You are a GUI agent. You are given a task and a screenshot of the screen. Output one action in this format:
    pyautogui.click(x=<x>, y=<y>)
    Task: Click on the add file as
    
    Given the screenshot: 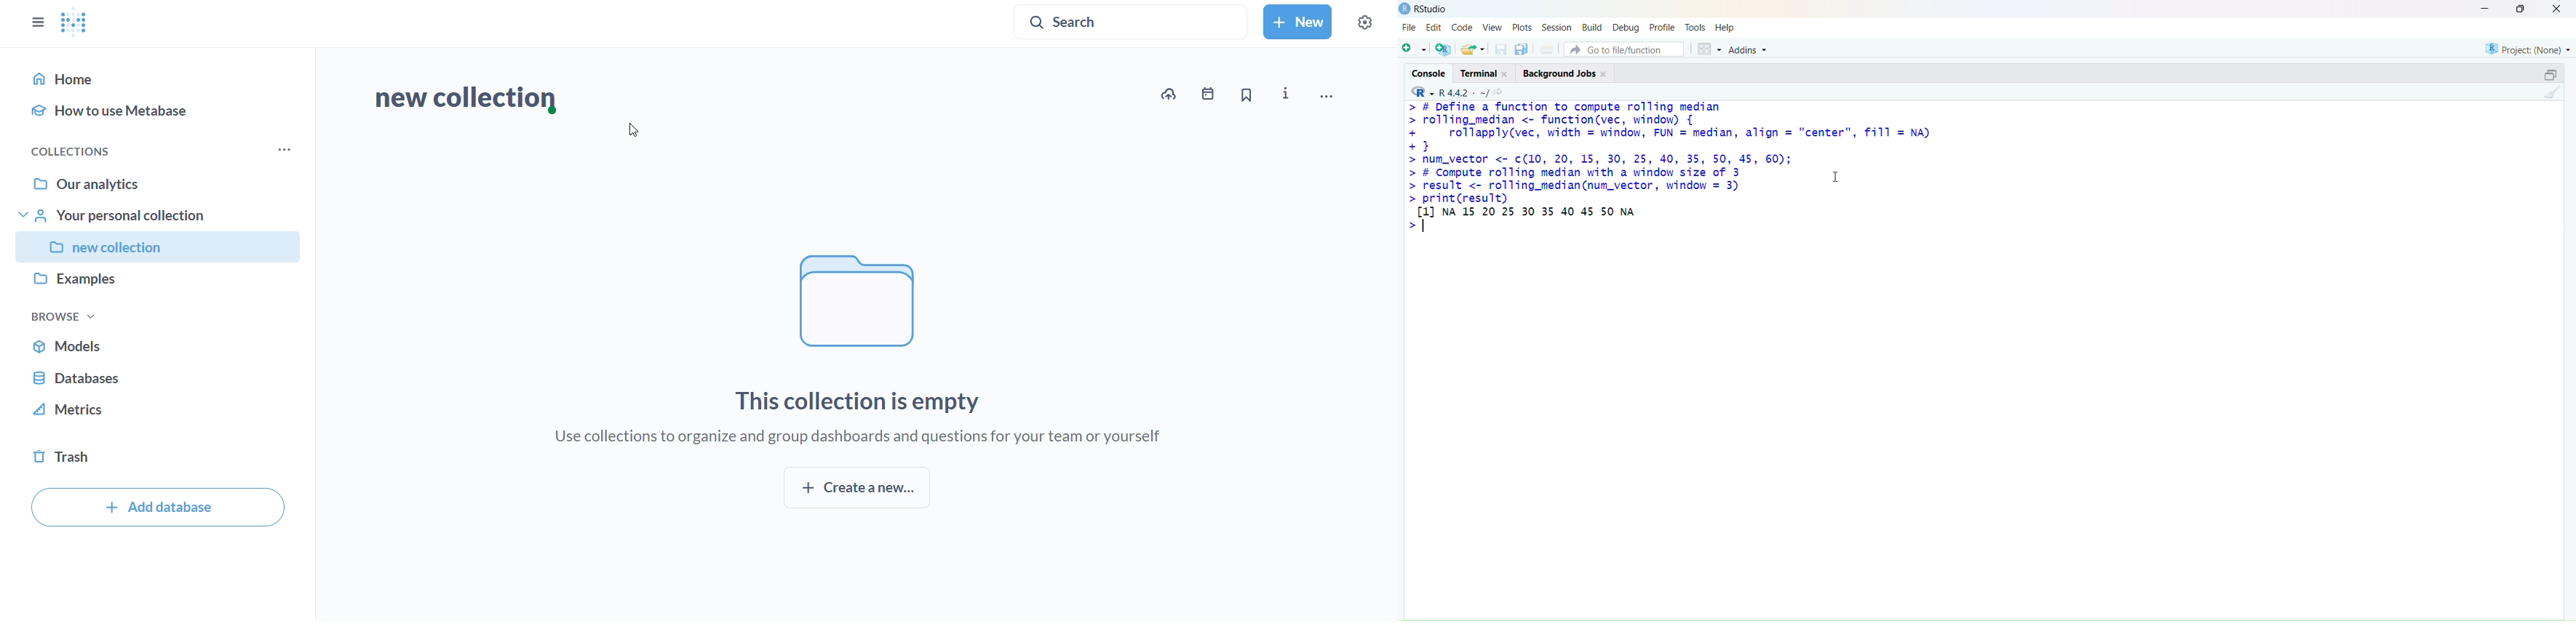 What is the action you would take?
    pyautogui.click(x=1414, y=49)
    